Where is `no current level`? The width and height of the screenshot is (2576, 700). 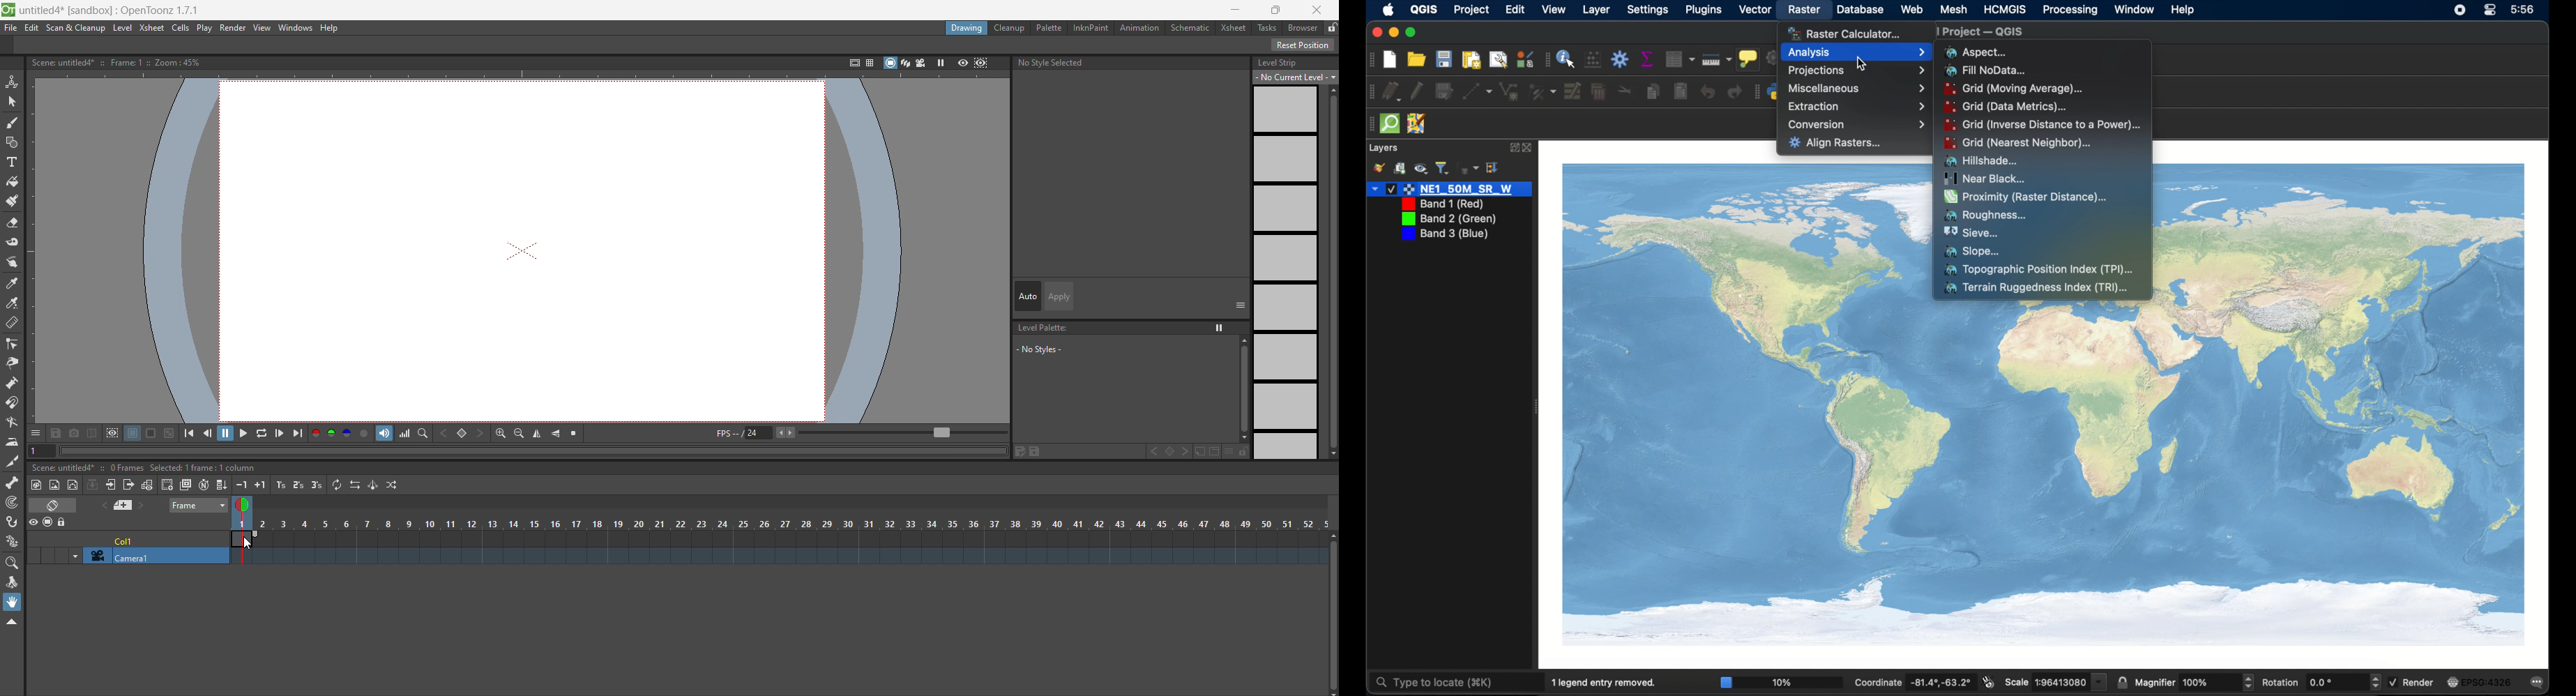 no current level is located at coordinates (1296, 77).